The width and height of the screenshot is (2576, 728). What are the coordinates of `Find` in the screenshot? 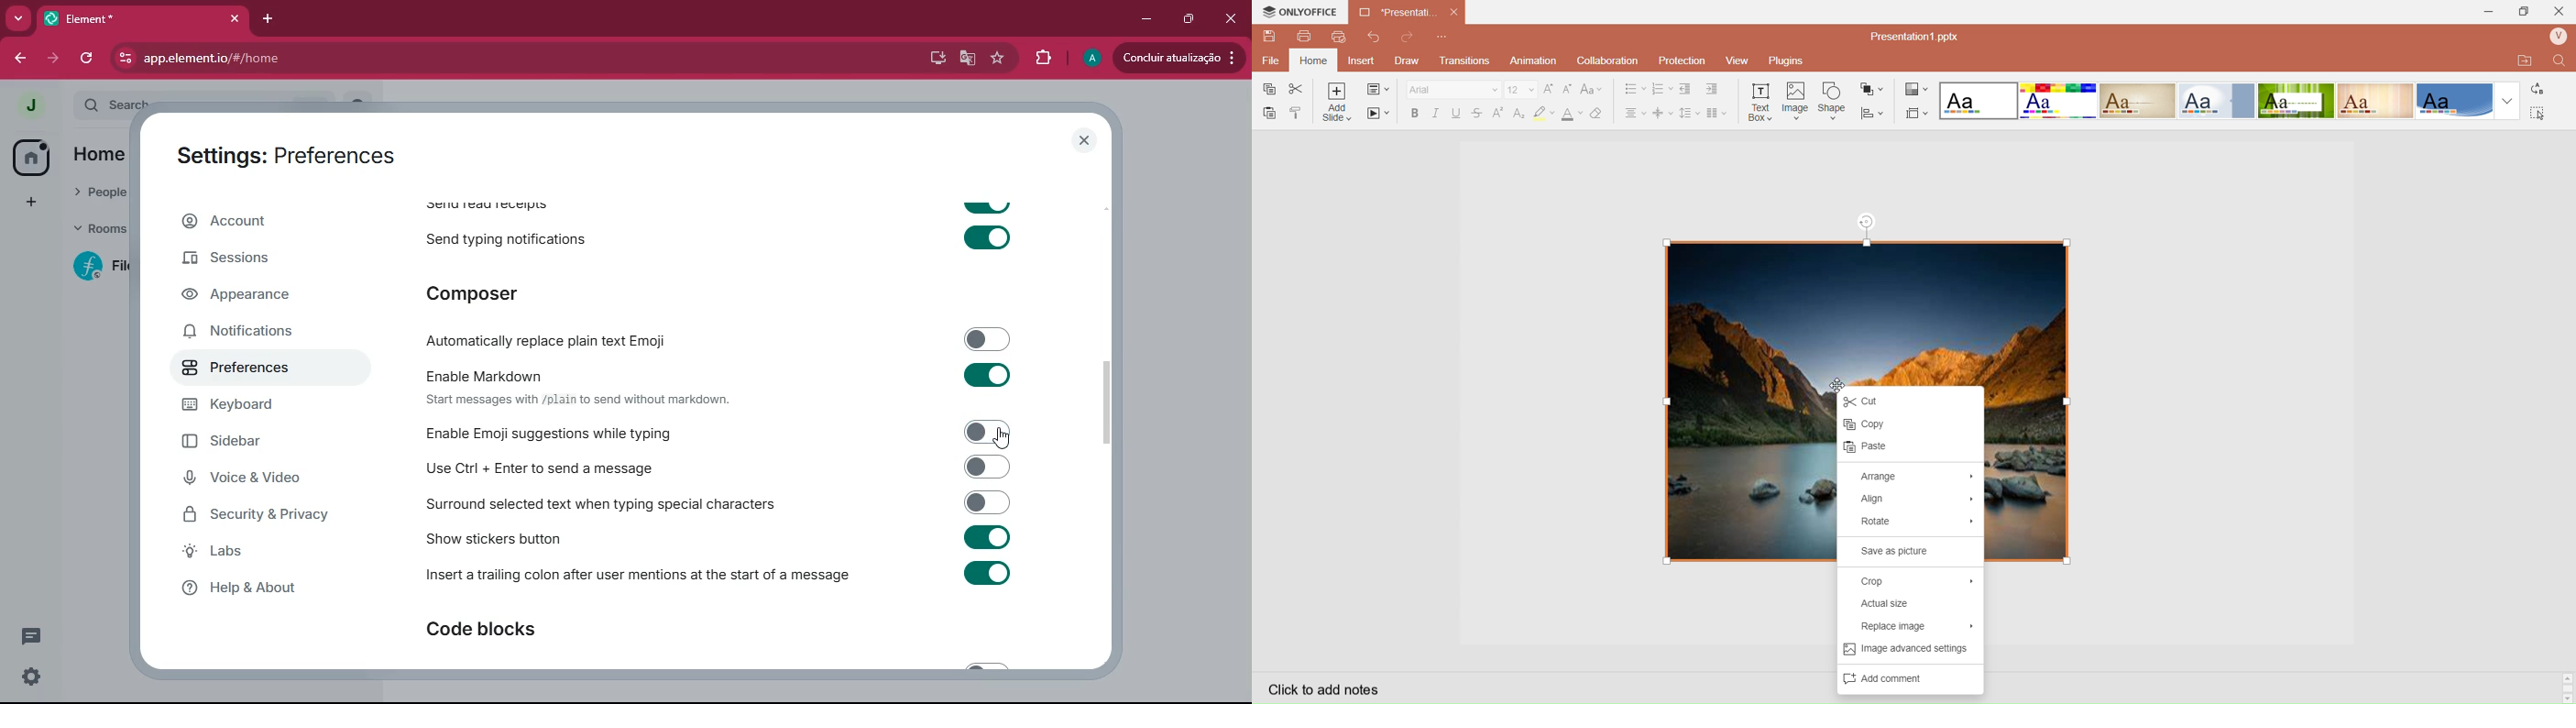 It's located at (2561, 62).